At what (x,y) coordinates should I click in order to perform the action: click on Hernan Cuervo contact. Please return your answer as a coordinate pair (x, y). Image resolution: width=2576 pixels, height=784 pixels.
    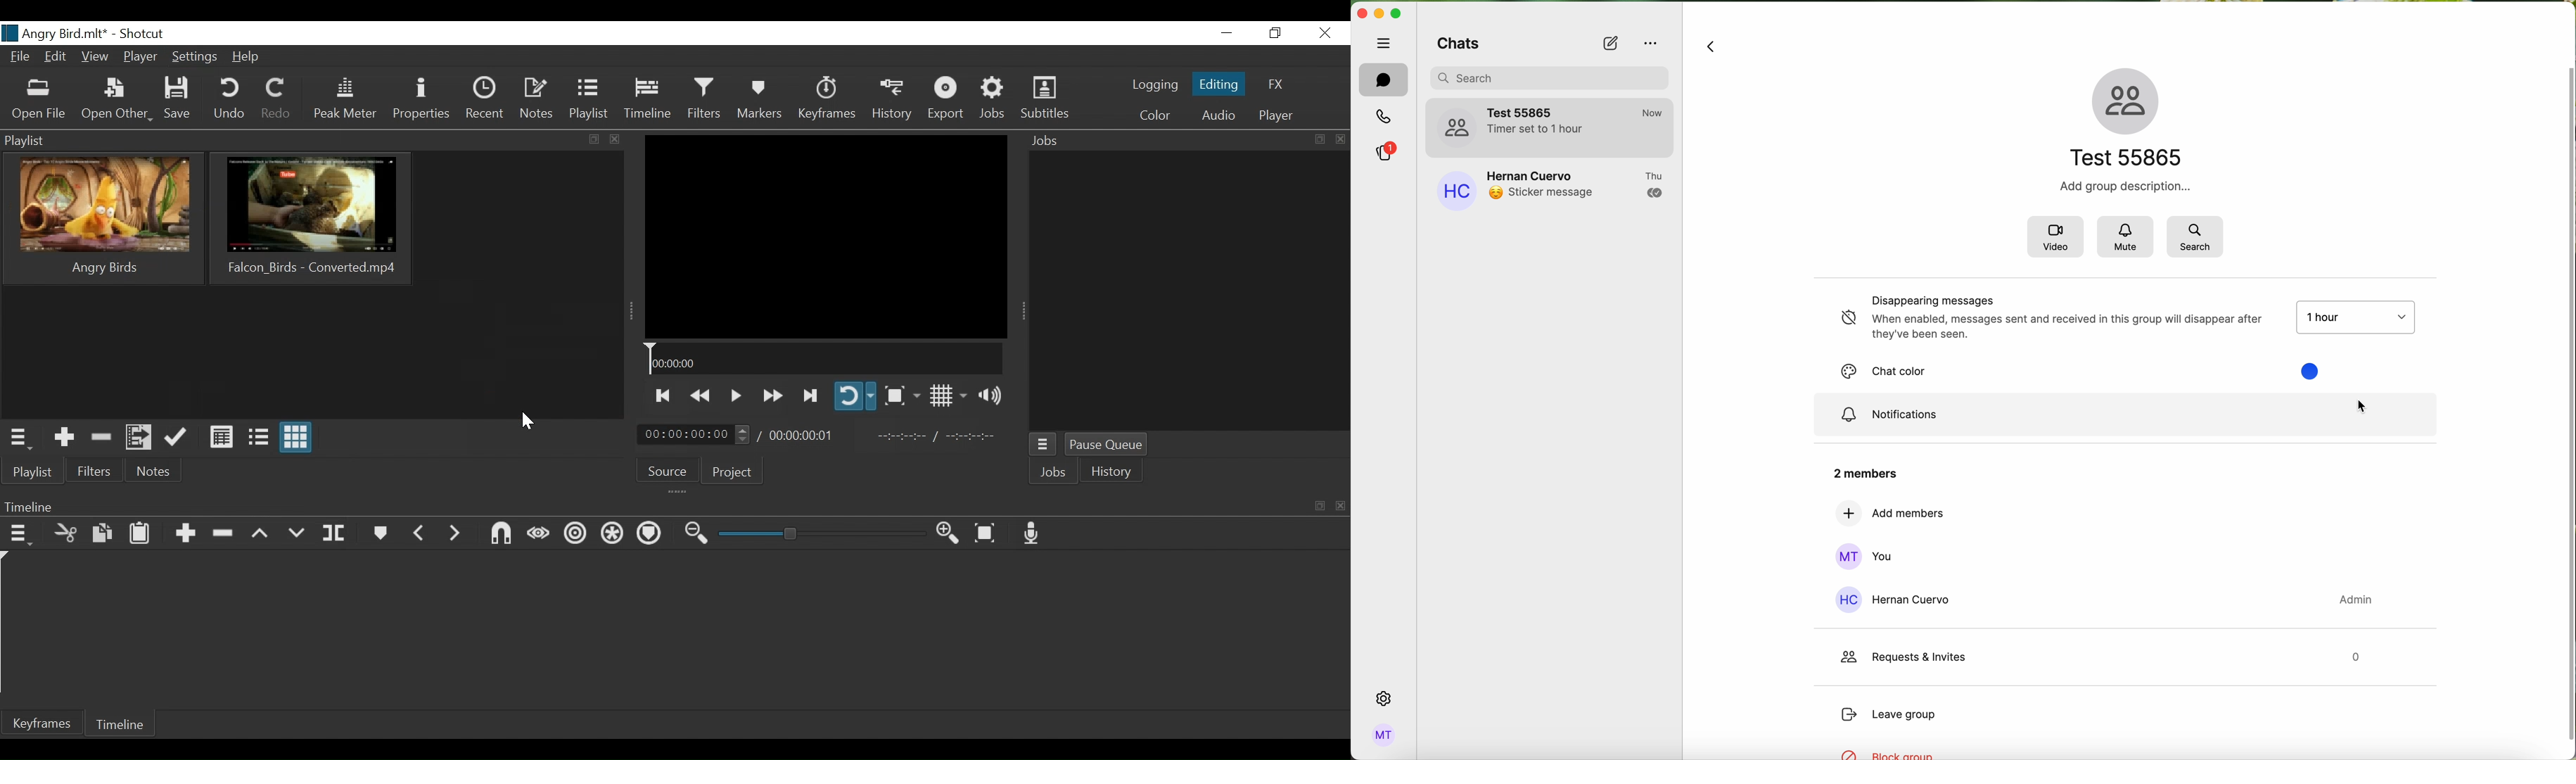
    Looking at the image, I should click on (1550, 189).